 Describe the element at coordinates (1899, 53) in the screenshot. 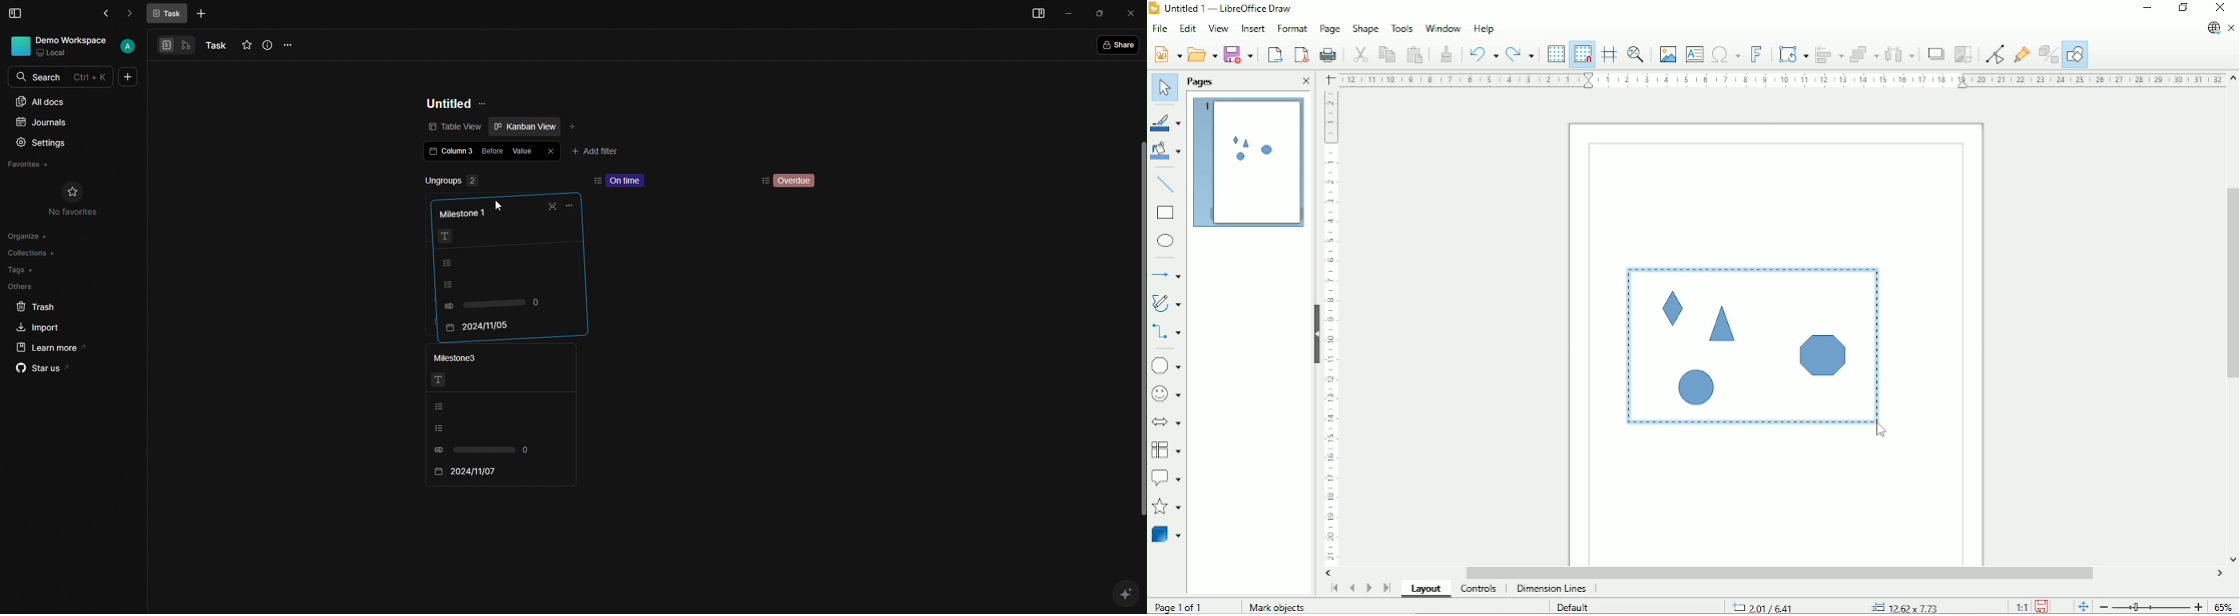

I see `Distribute` at that location.